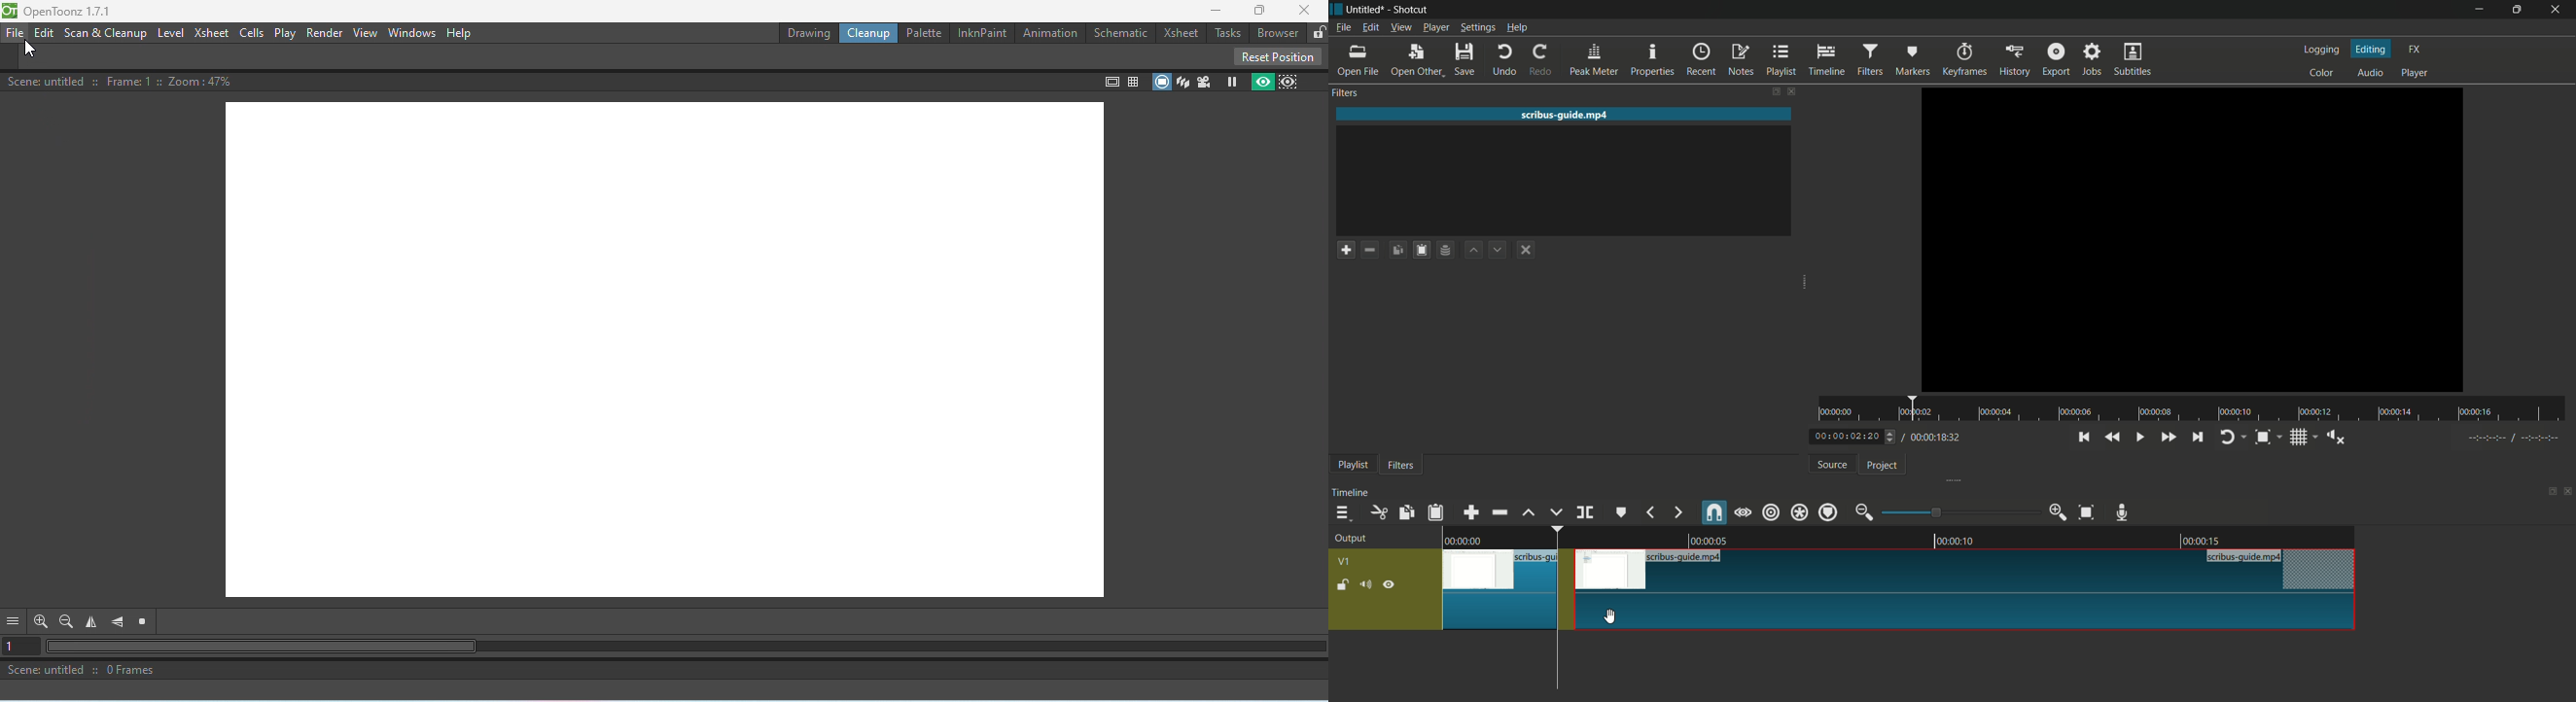  Describe the element at coordinates (1422, 250) in the screenshot. I see `paste filters` at that location.